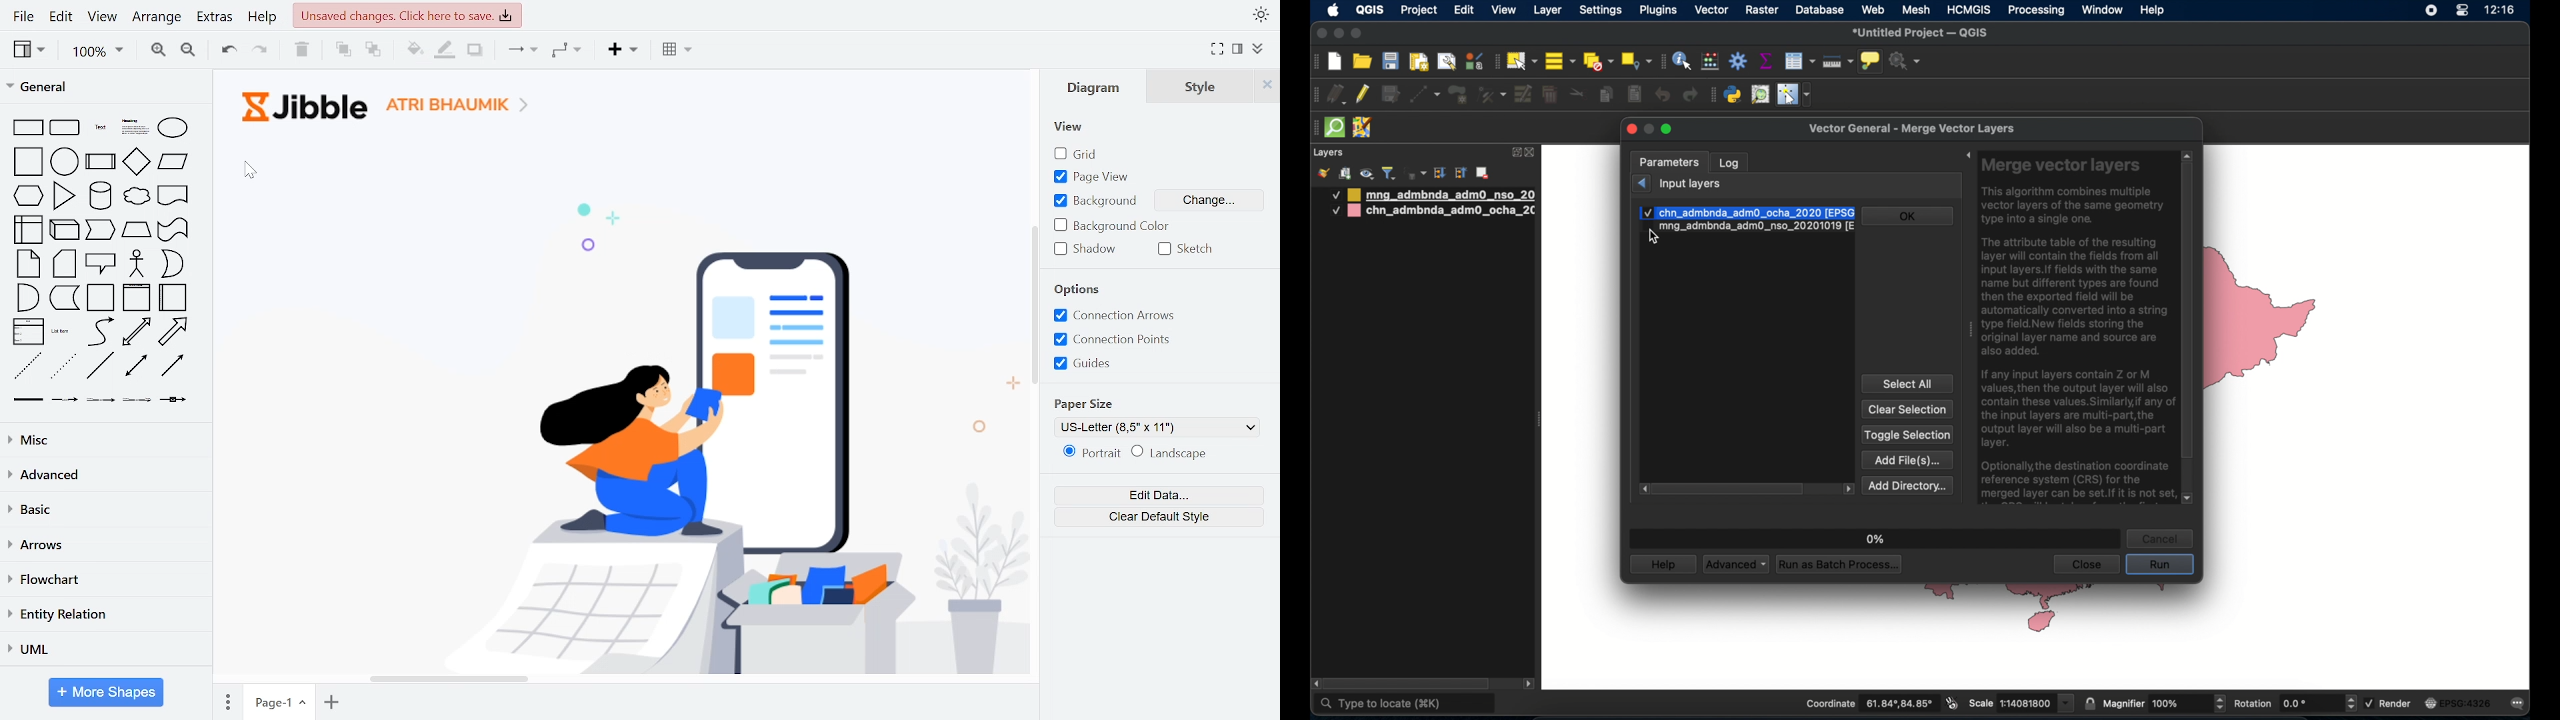  I want to click on table, so click(676, 50).